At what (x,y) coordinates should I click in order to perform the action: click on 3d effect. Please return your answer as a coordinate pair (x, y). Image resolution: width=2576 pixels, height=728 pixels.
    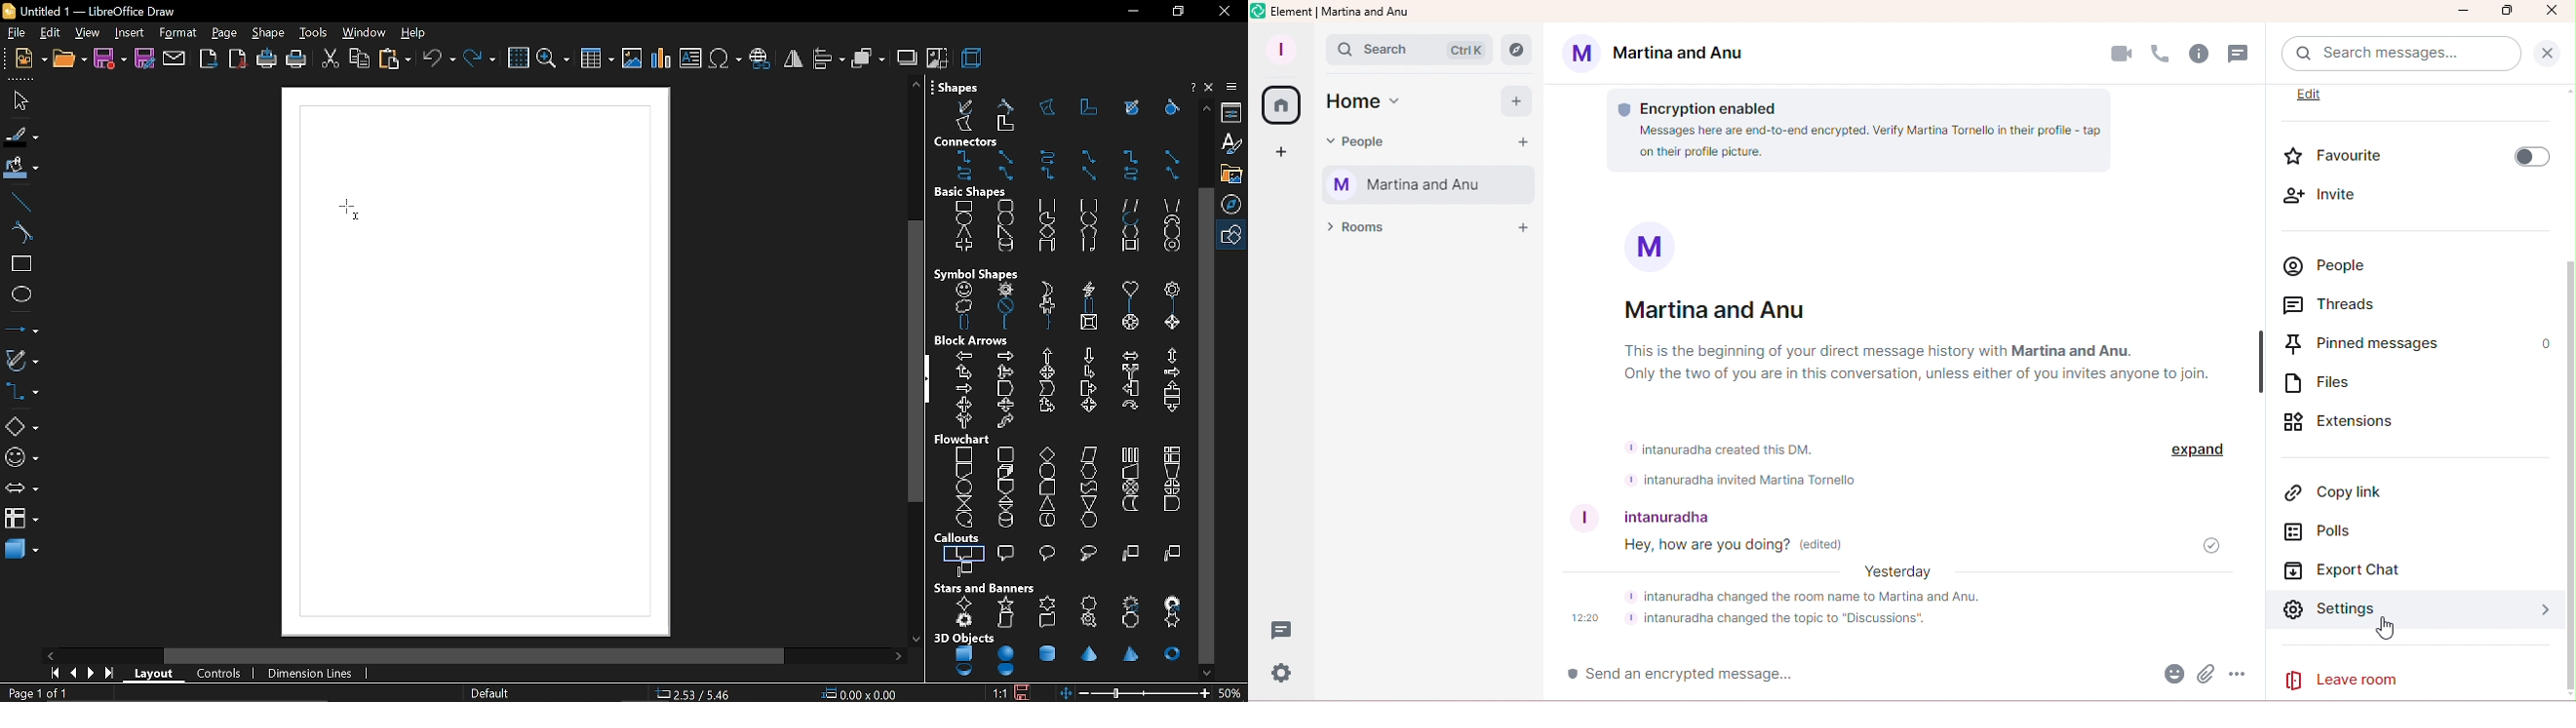
    Looking at the image, I should click on (971, 58).